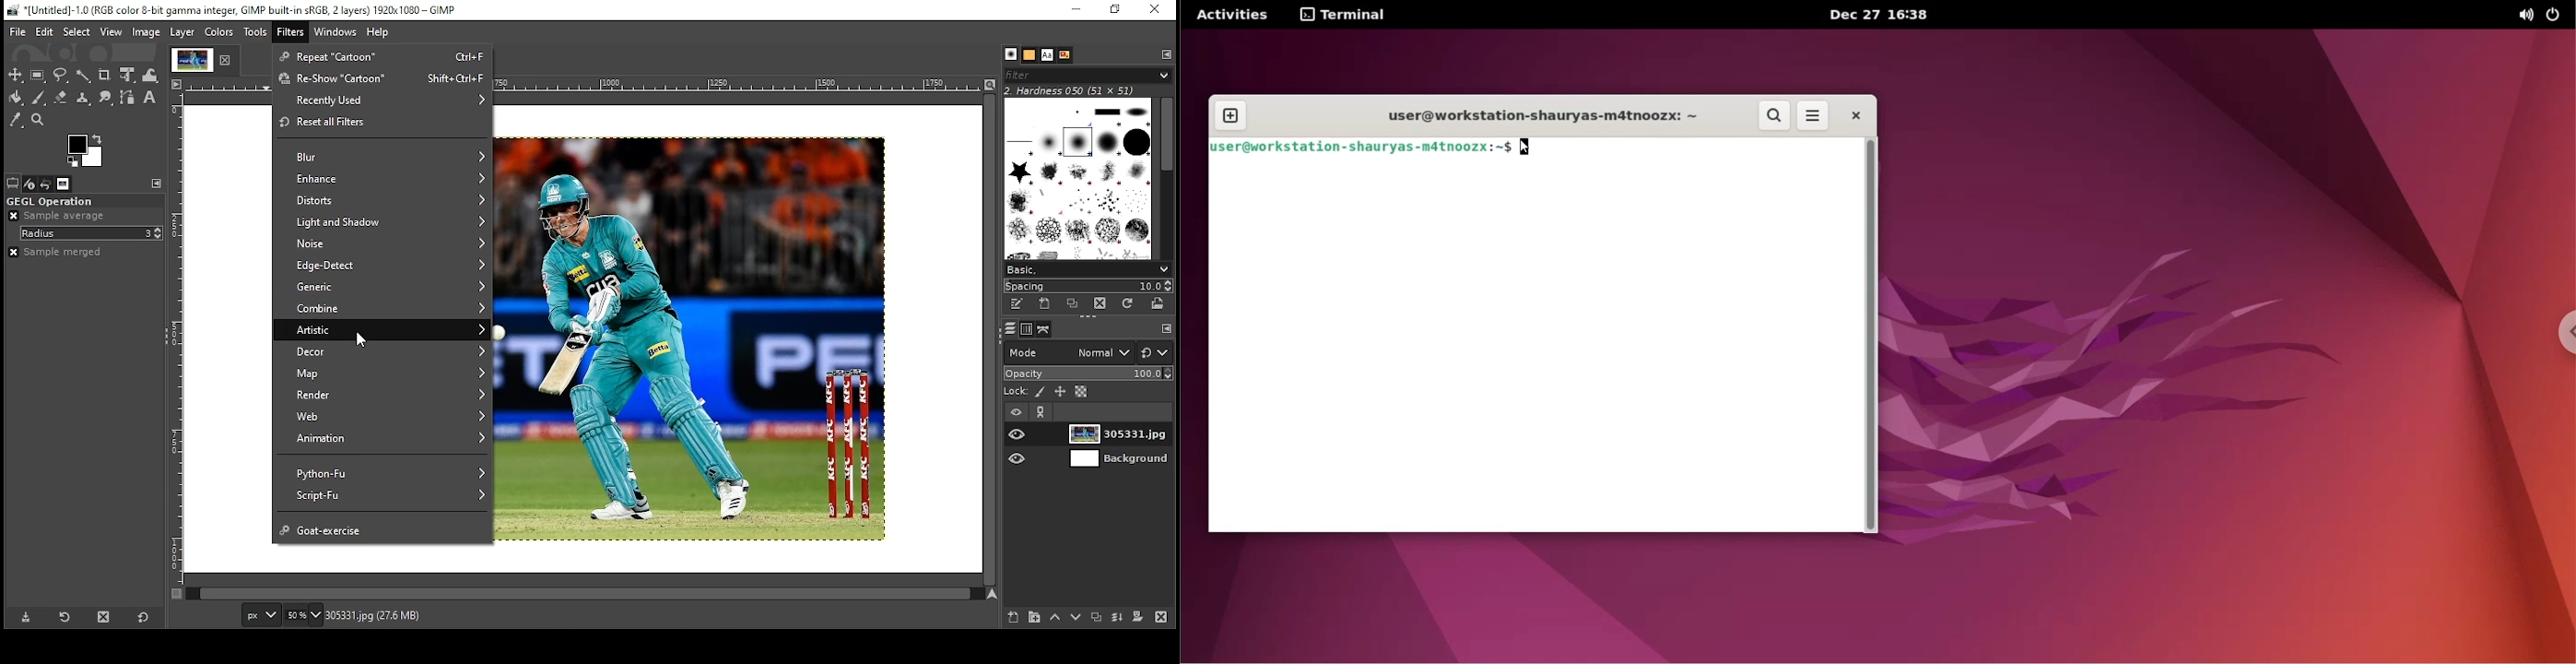 This screenshot has width=2576, height=672. What do you see at coordinates (1129, 303) in the screenshot?
I see `refresh brushes` at bounding box center [1129, 303].